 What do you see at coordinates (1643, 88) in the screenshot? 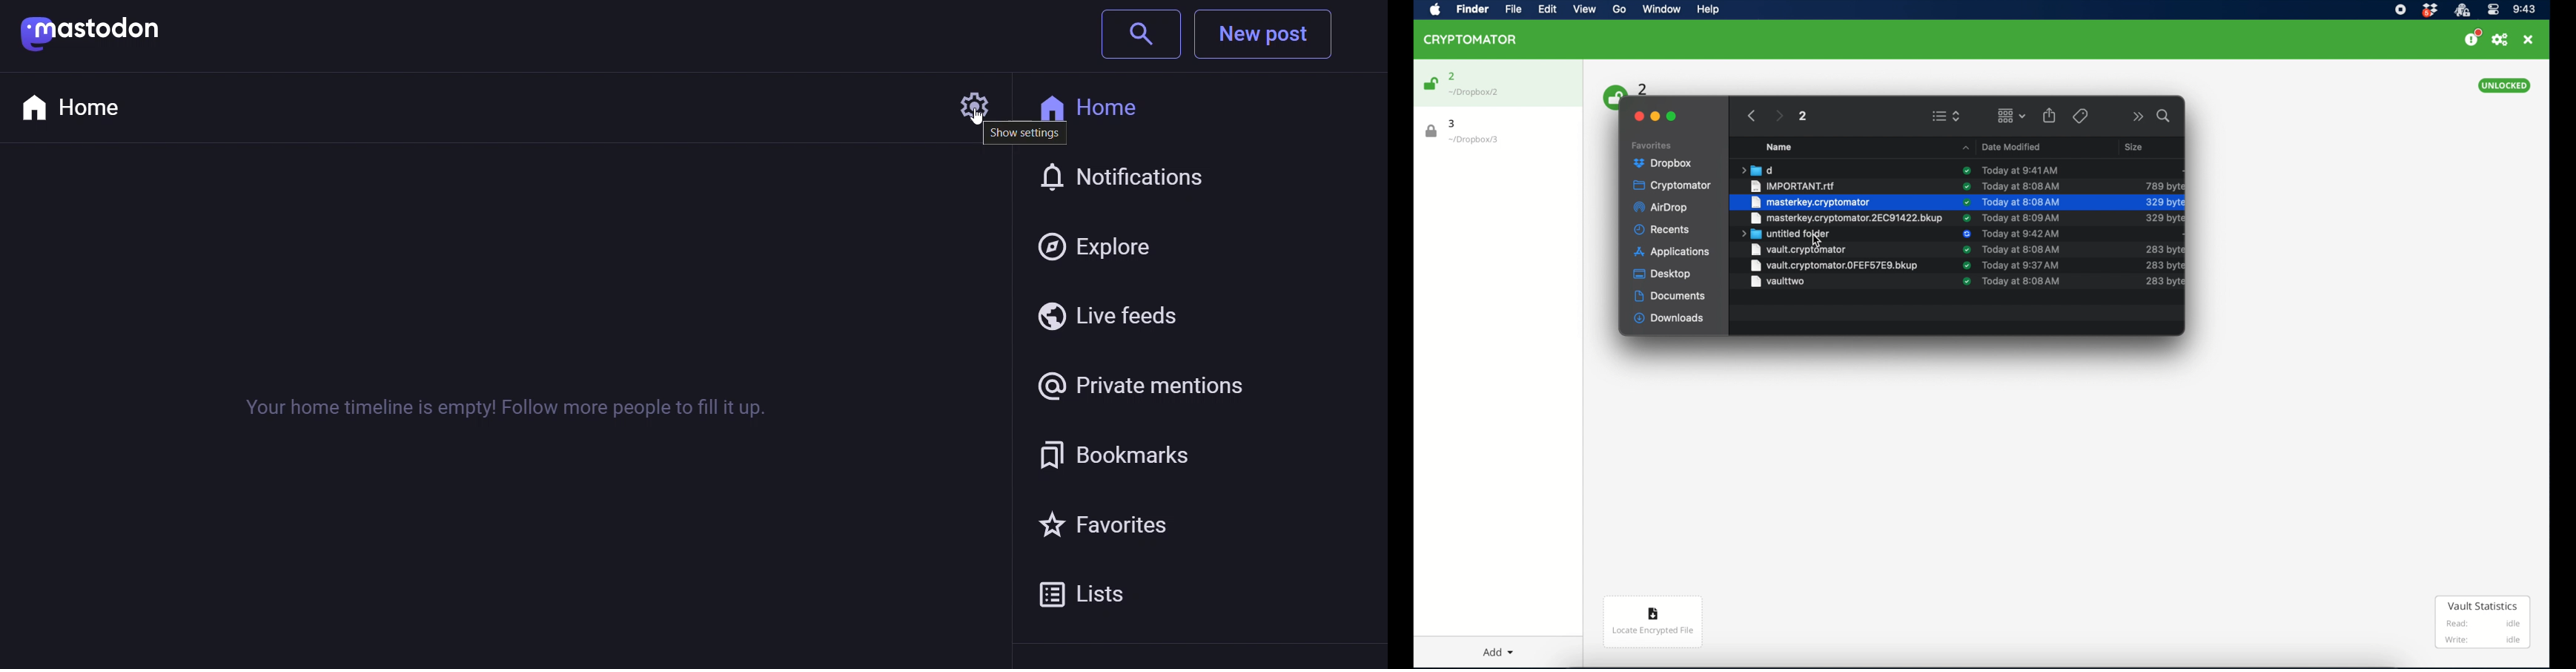
I see `2` at bounding box center [1643, 88].